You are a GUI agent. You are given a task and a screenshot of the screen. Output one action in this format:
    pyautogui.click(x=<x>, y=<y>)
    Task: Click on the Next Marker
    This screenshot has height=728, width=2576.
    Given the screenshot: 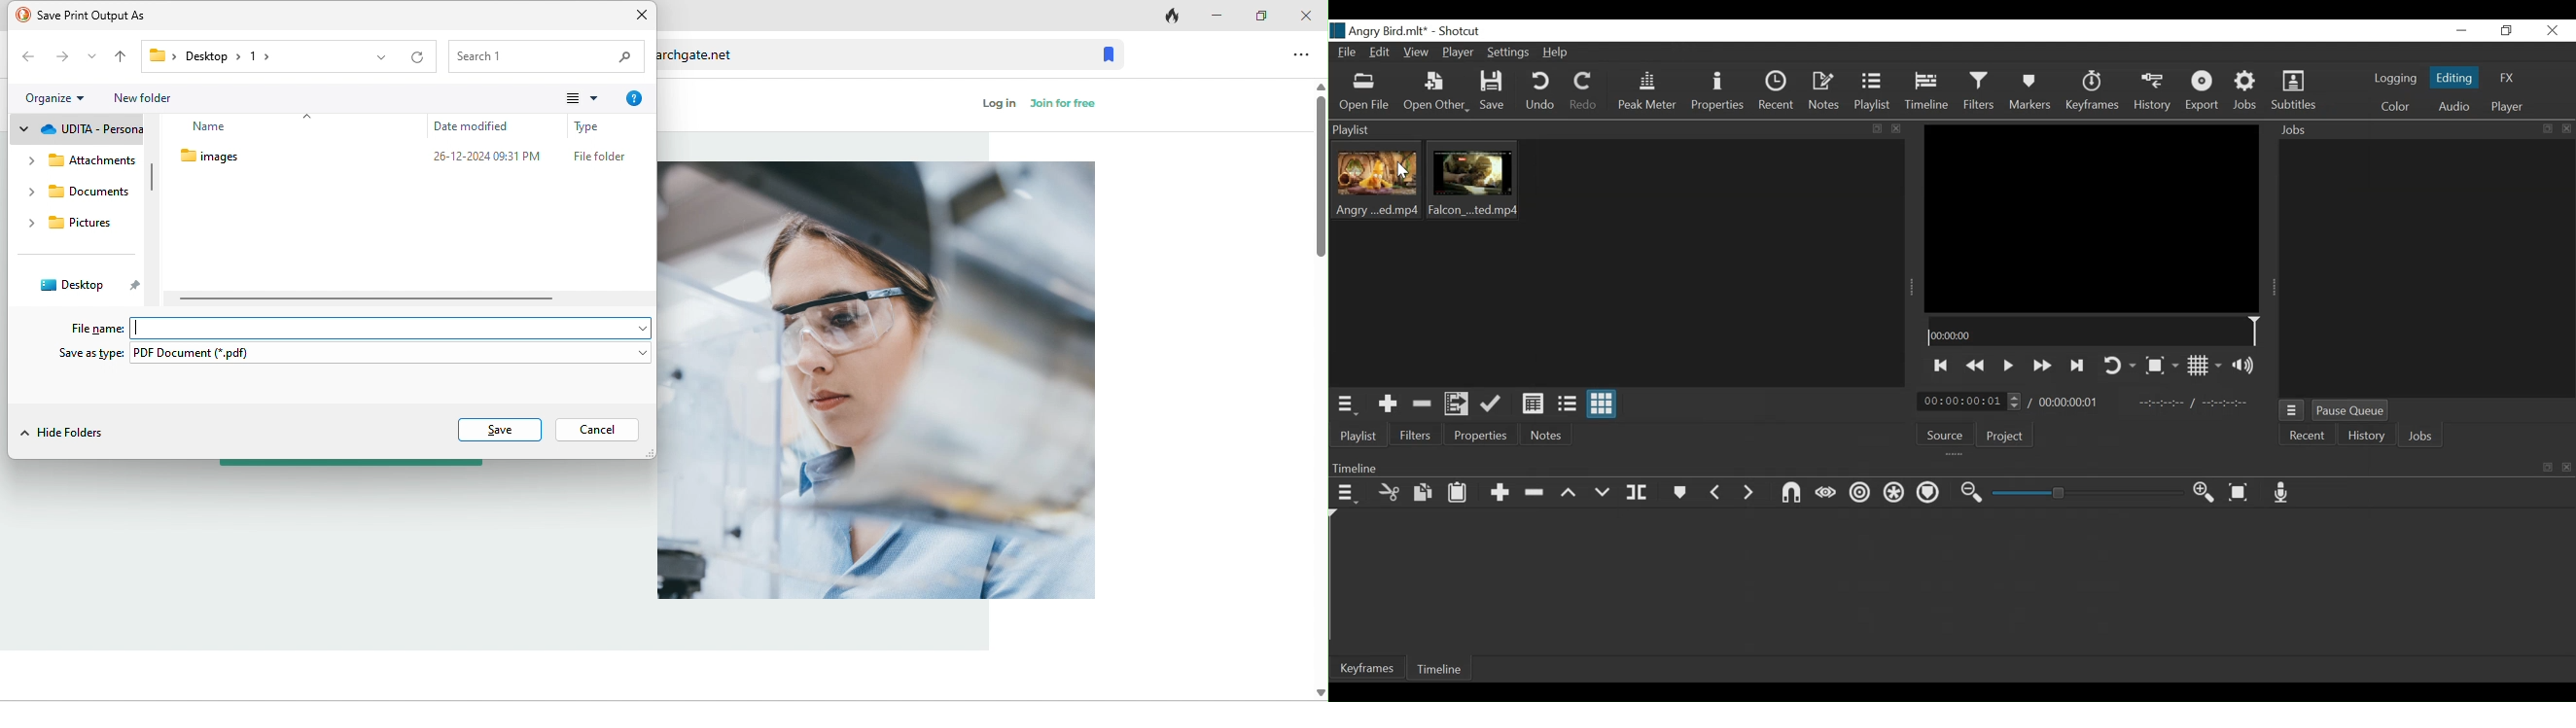 What is the action you would take?
    pyautogui.click(x=1749, y=493)
    